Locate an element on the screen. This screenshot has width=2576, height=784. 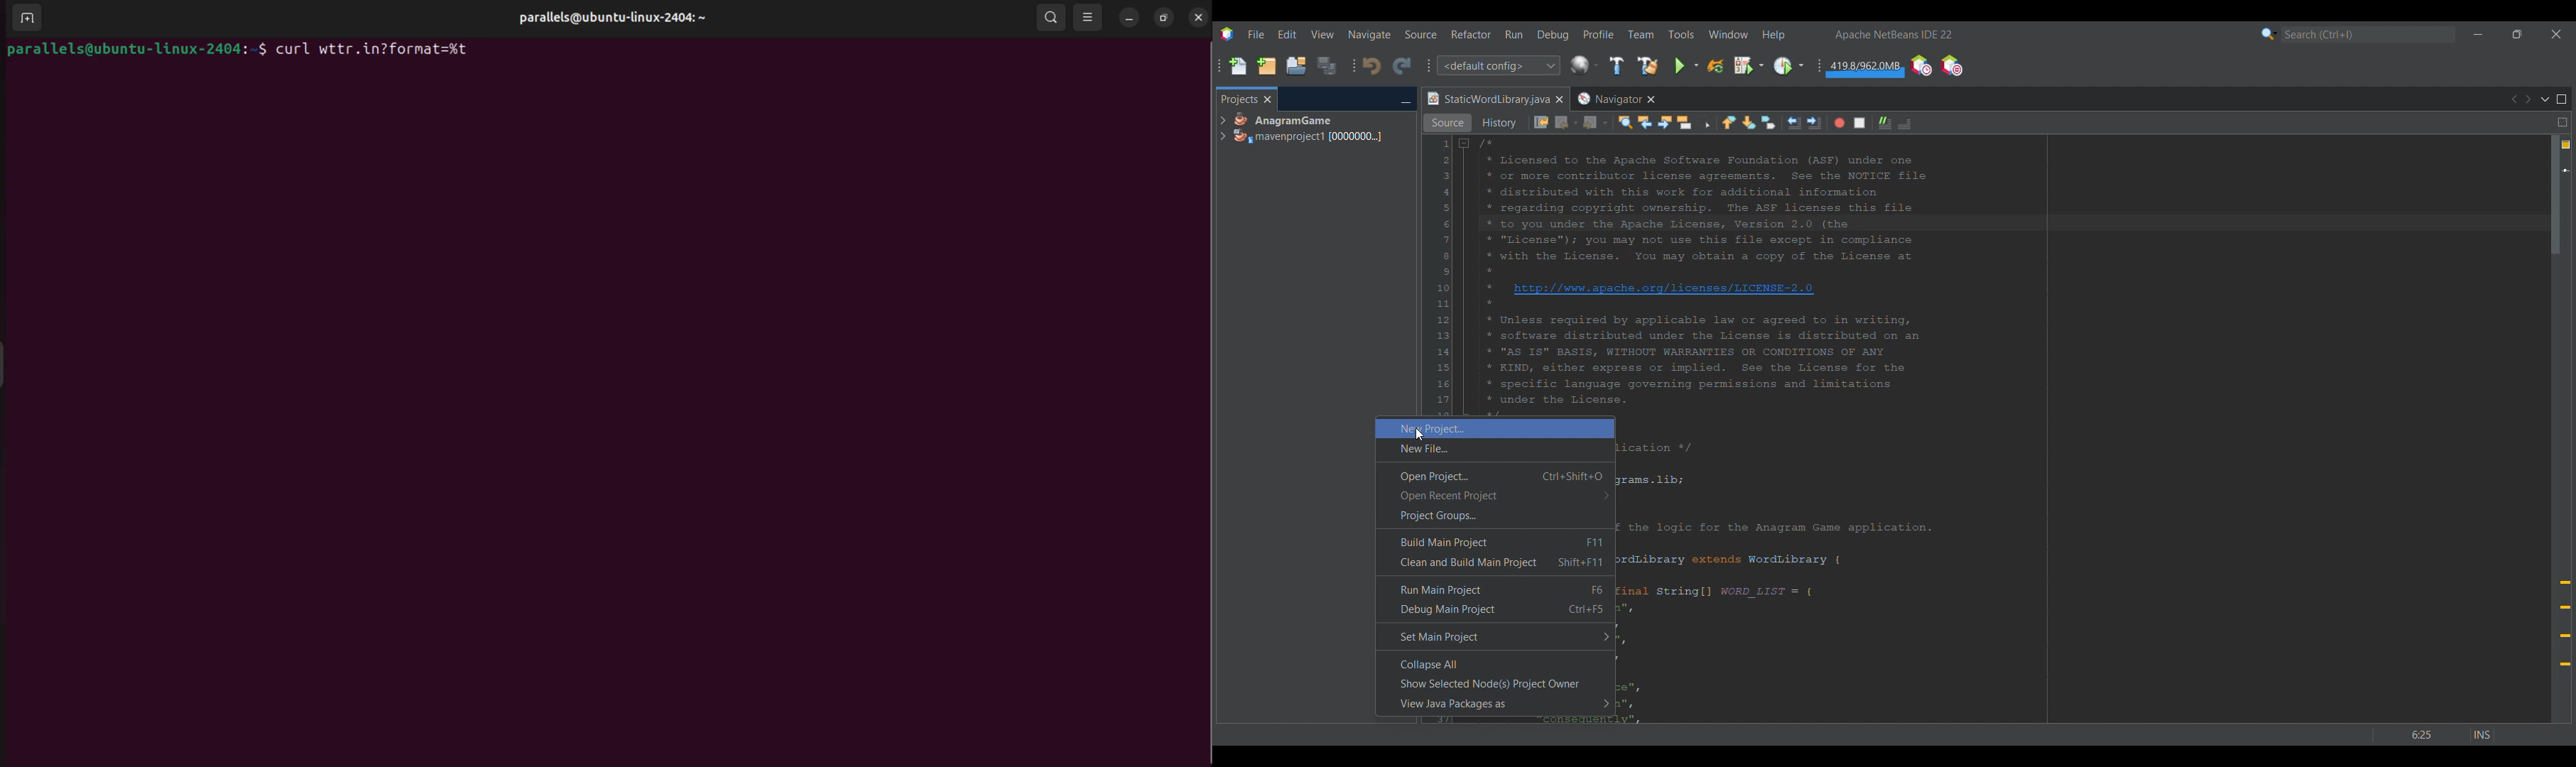
Expand is located at coordinates (1222, 129).